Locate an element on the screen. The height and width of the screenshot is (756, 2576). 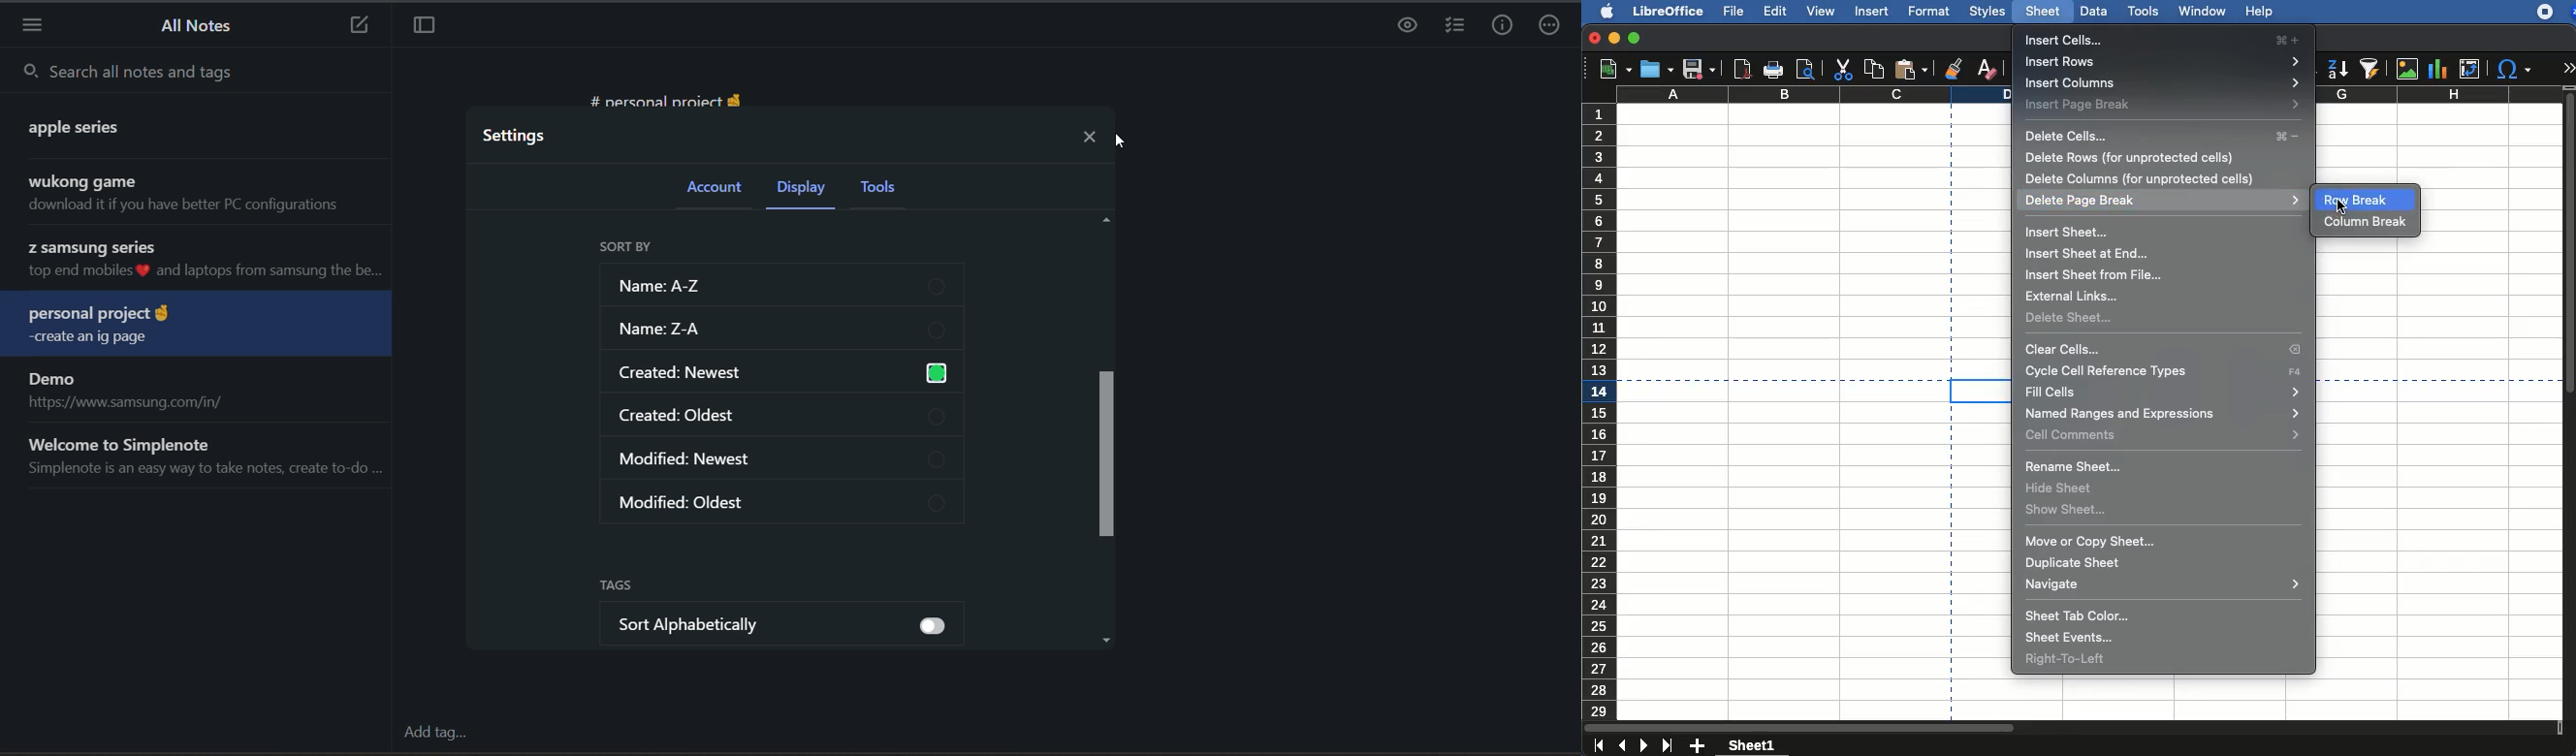
next sheet is located at coordinates (1645, 746).